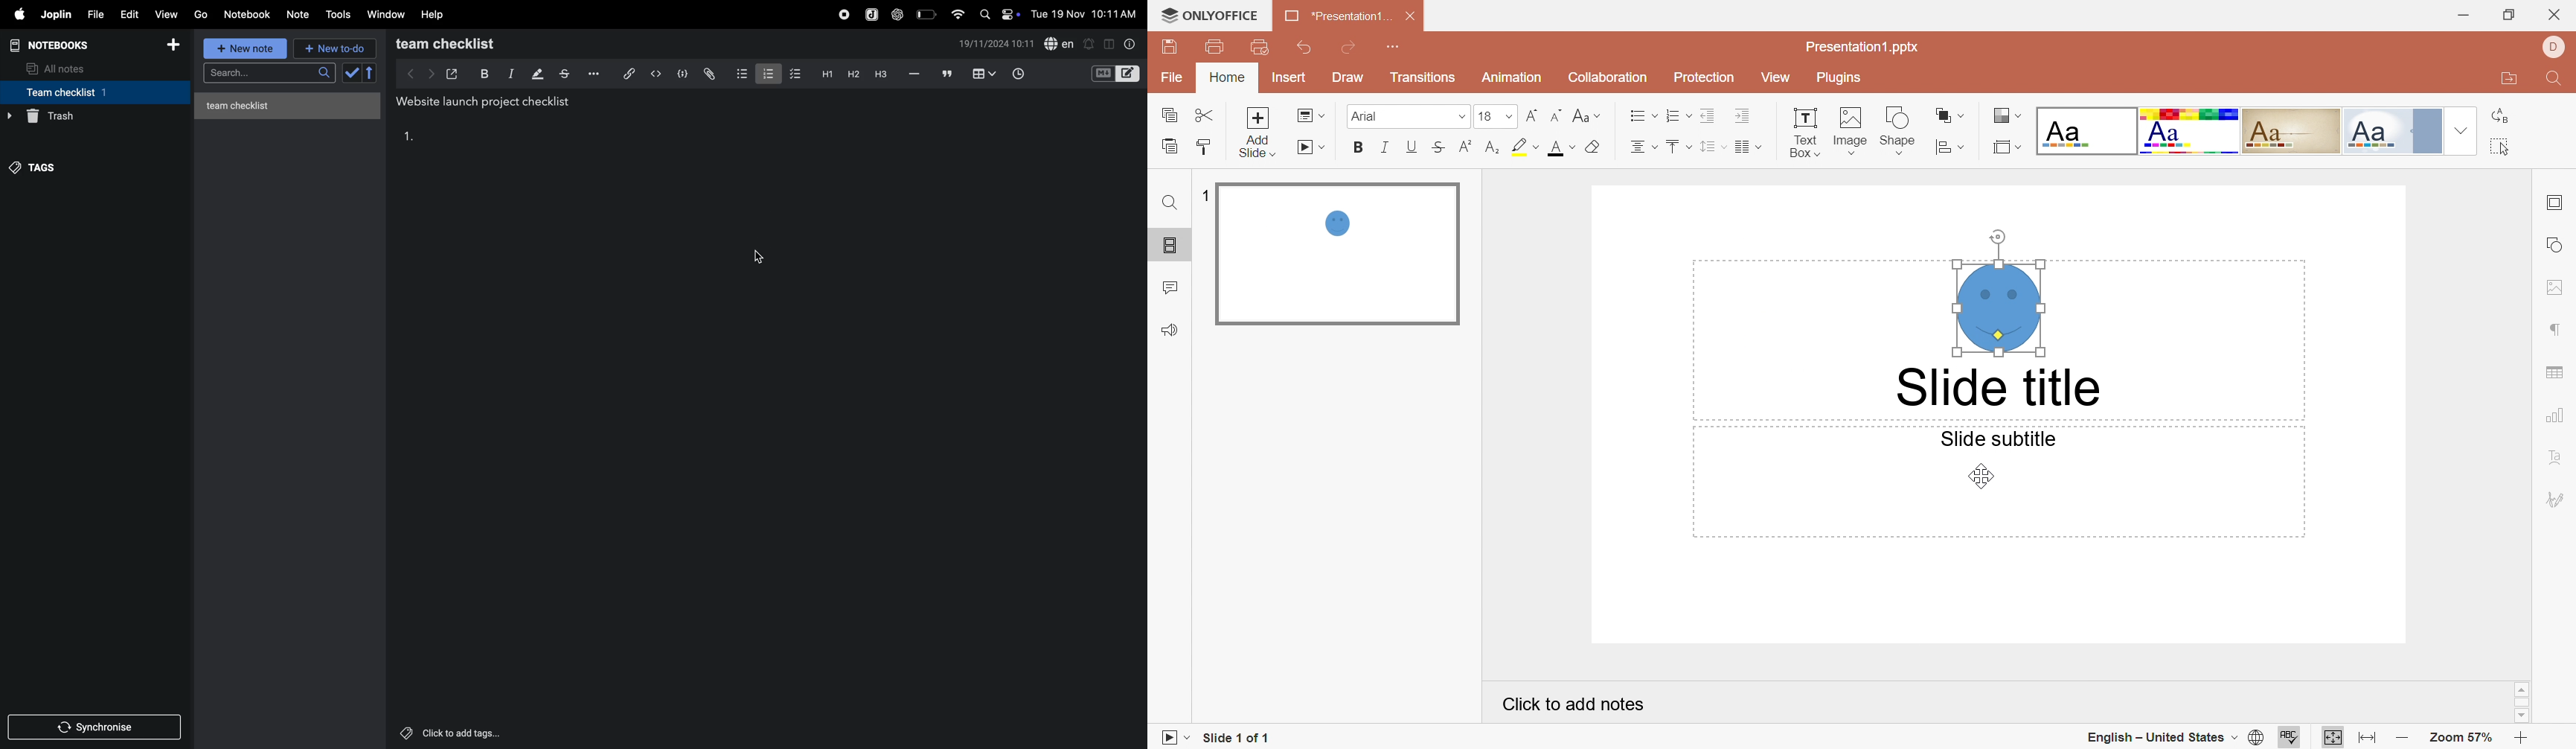  Describe the element at coordinates (250, 14) in the screenshot. I see `Notebook` at that location.